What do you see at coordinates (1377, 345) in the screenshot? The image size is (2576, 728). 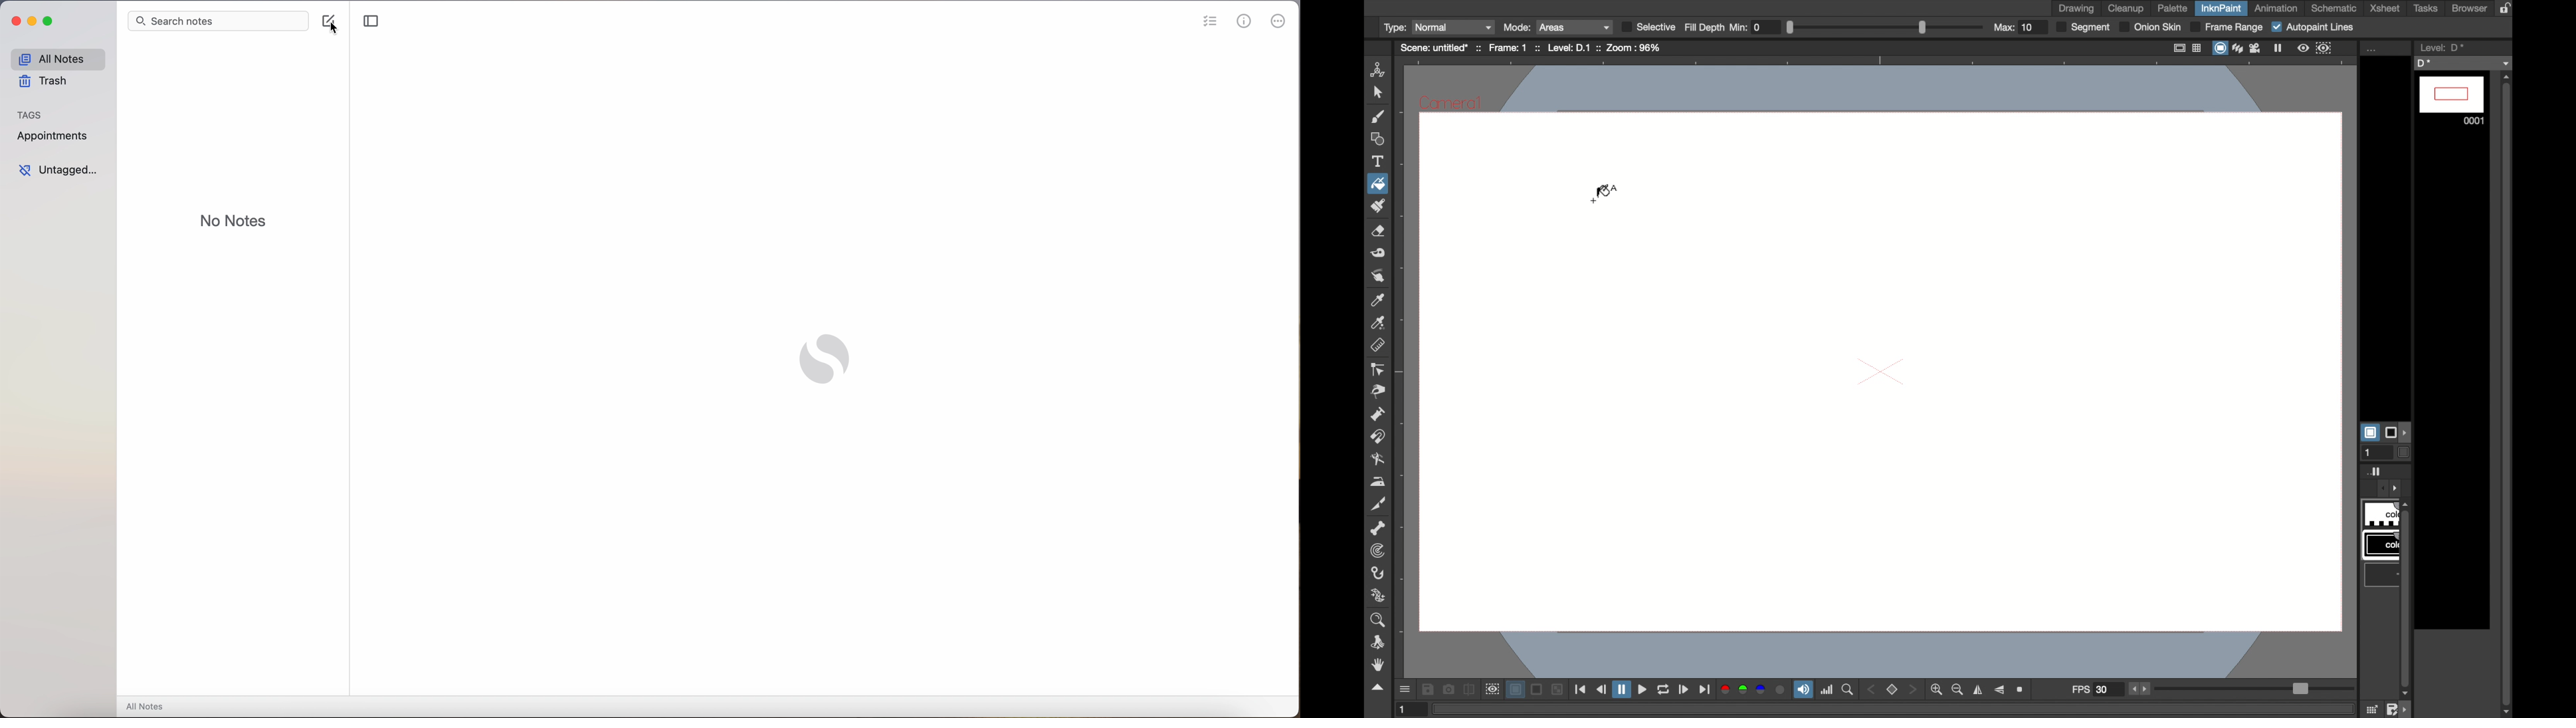 I see `ruler tool` at bounding box center [1377, 345].